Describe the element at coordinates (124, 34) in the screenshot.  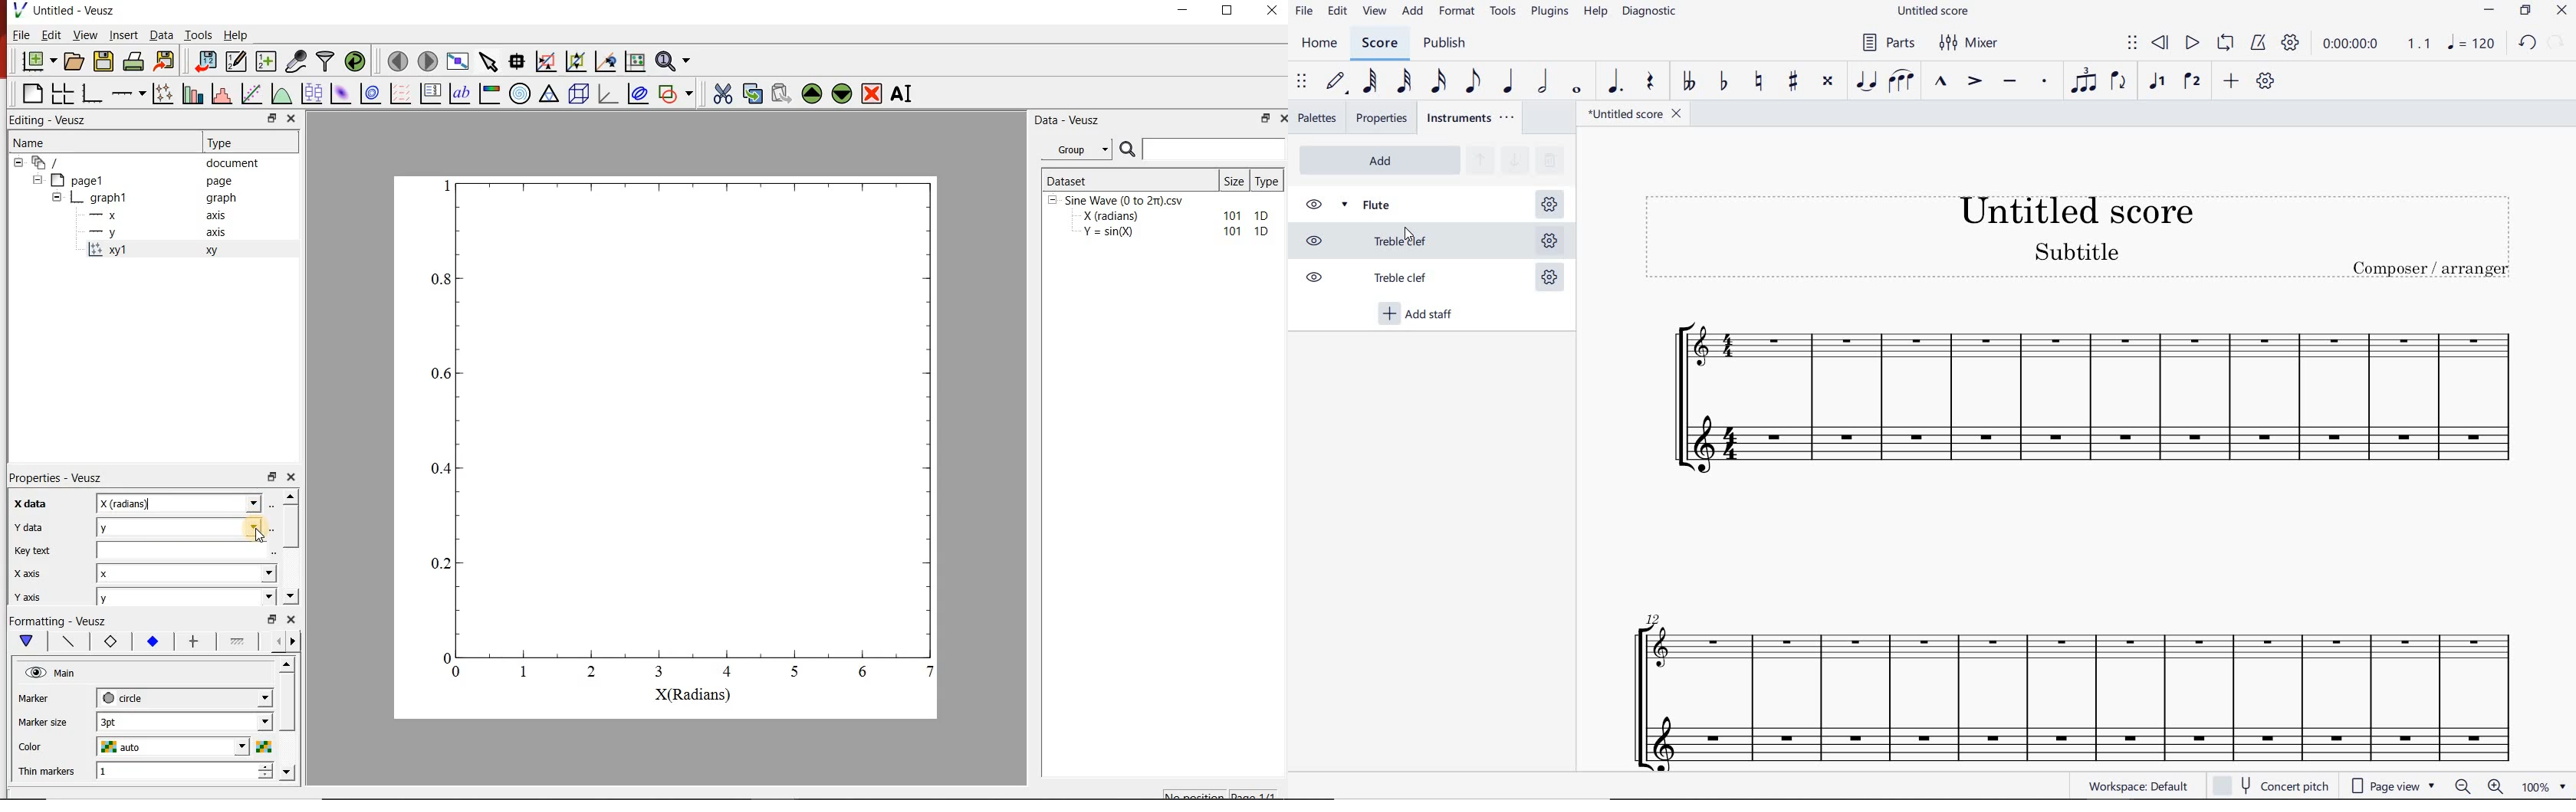
I see `Insert` at that location.